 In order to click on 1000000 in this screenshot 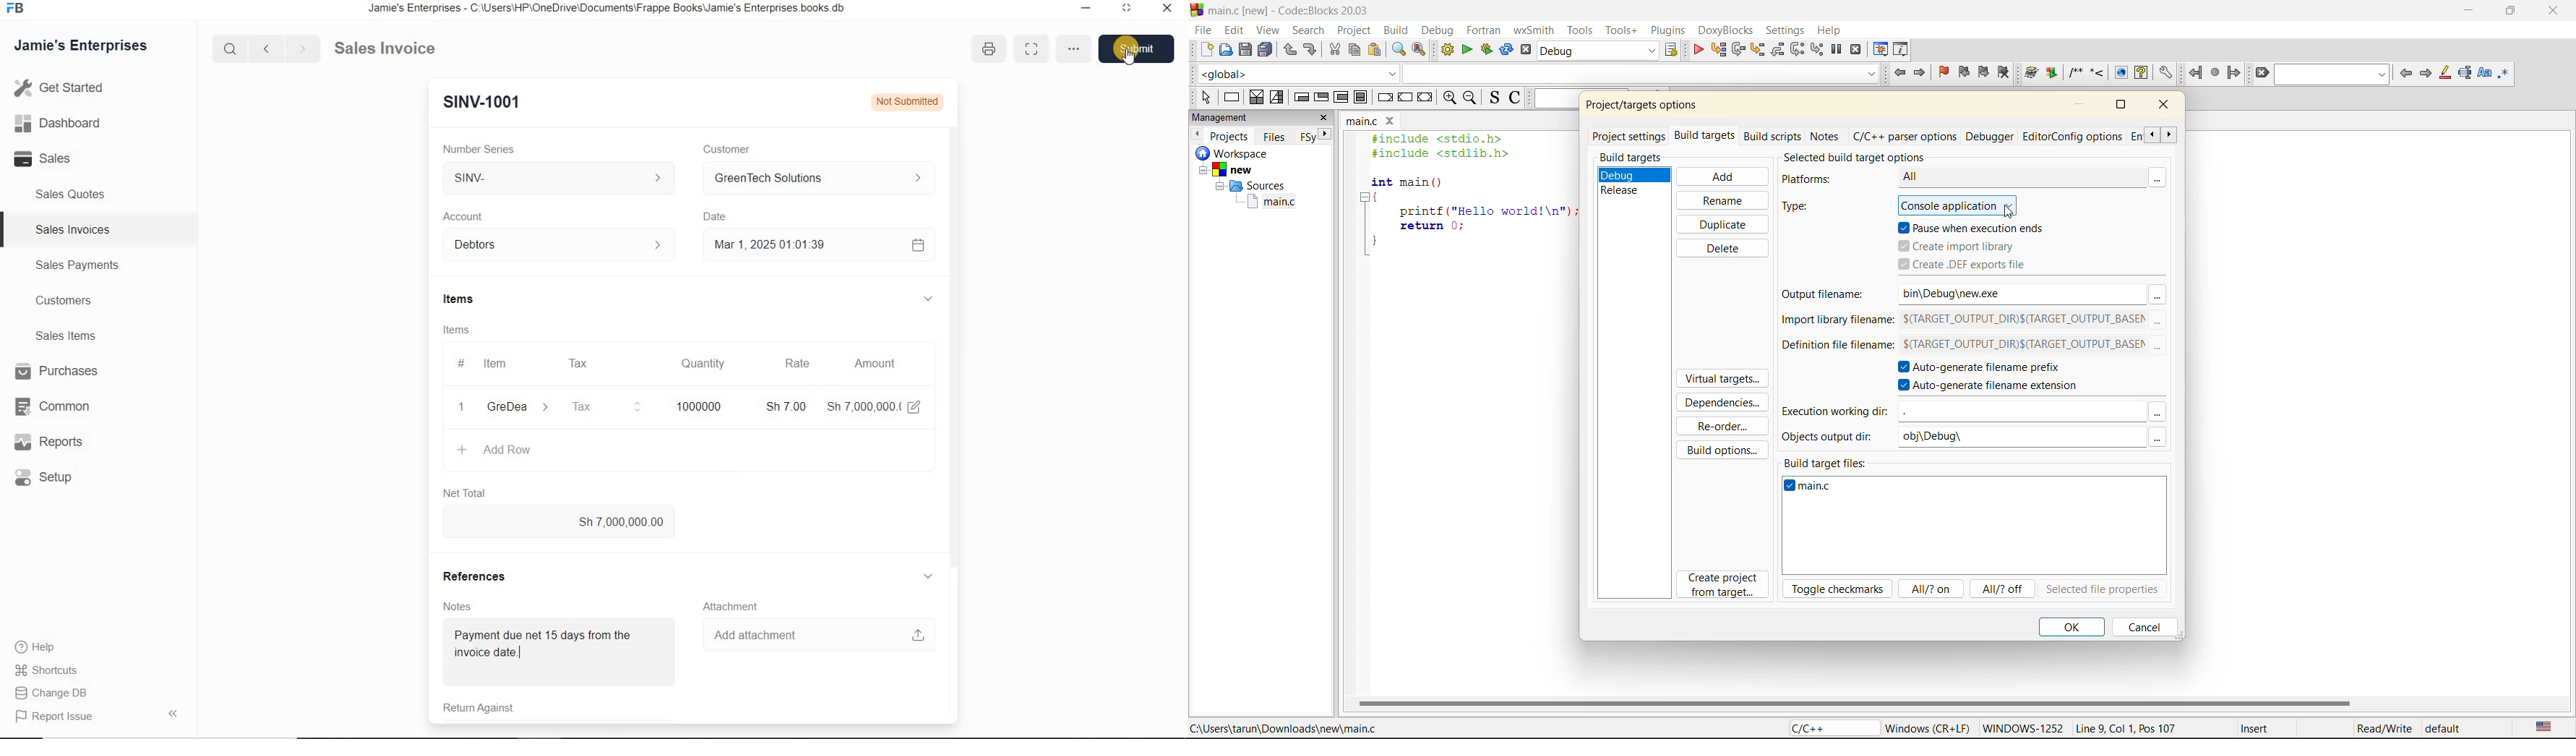, I will do `click(697, 406)`.